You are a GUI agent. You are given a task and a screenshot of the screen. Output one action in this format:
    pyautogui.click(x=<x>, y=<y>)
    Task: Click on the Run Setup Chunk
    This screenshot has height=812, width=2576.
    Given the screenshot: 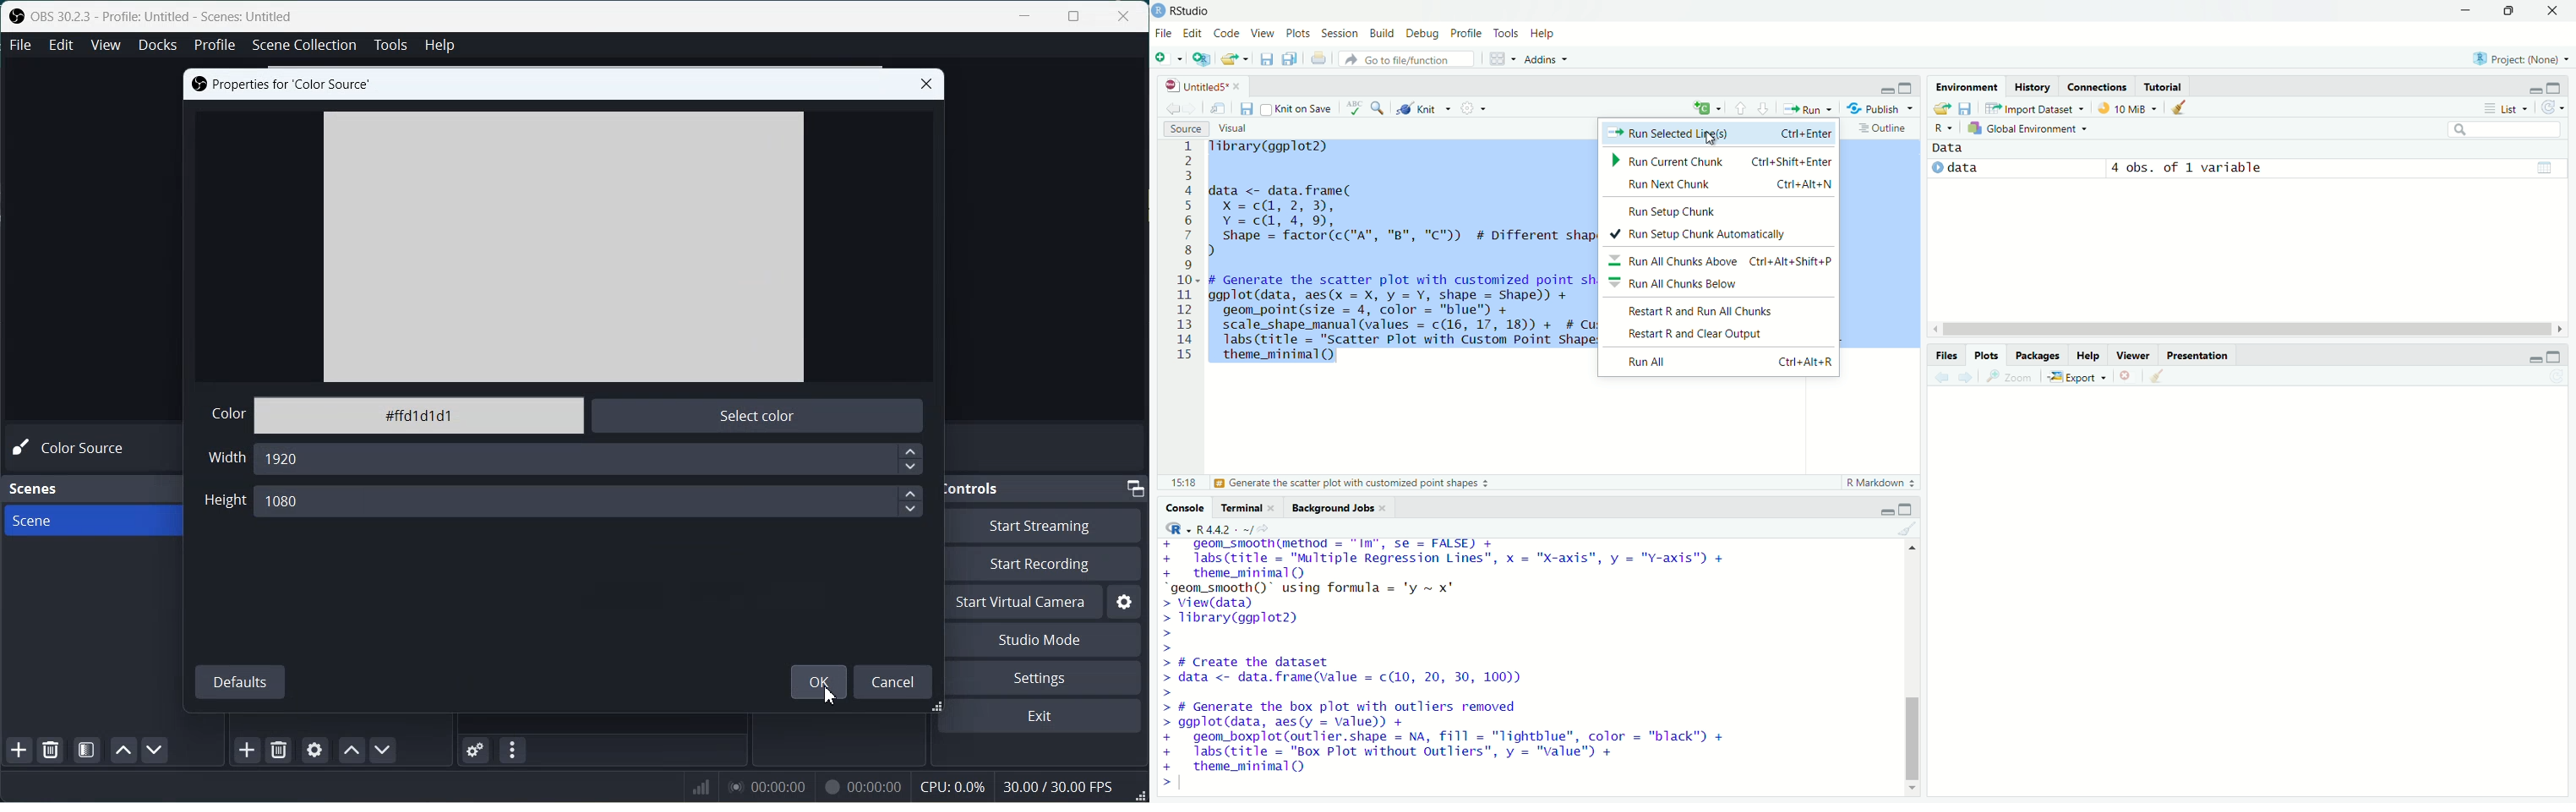 What is the action you would take?
    pyautogui.click(x=1717, y=209)
    